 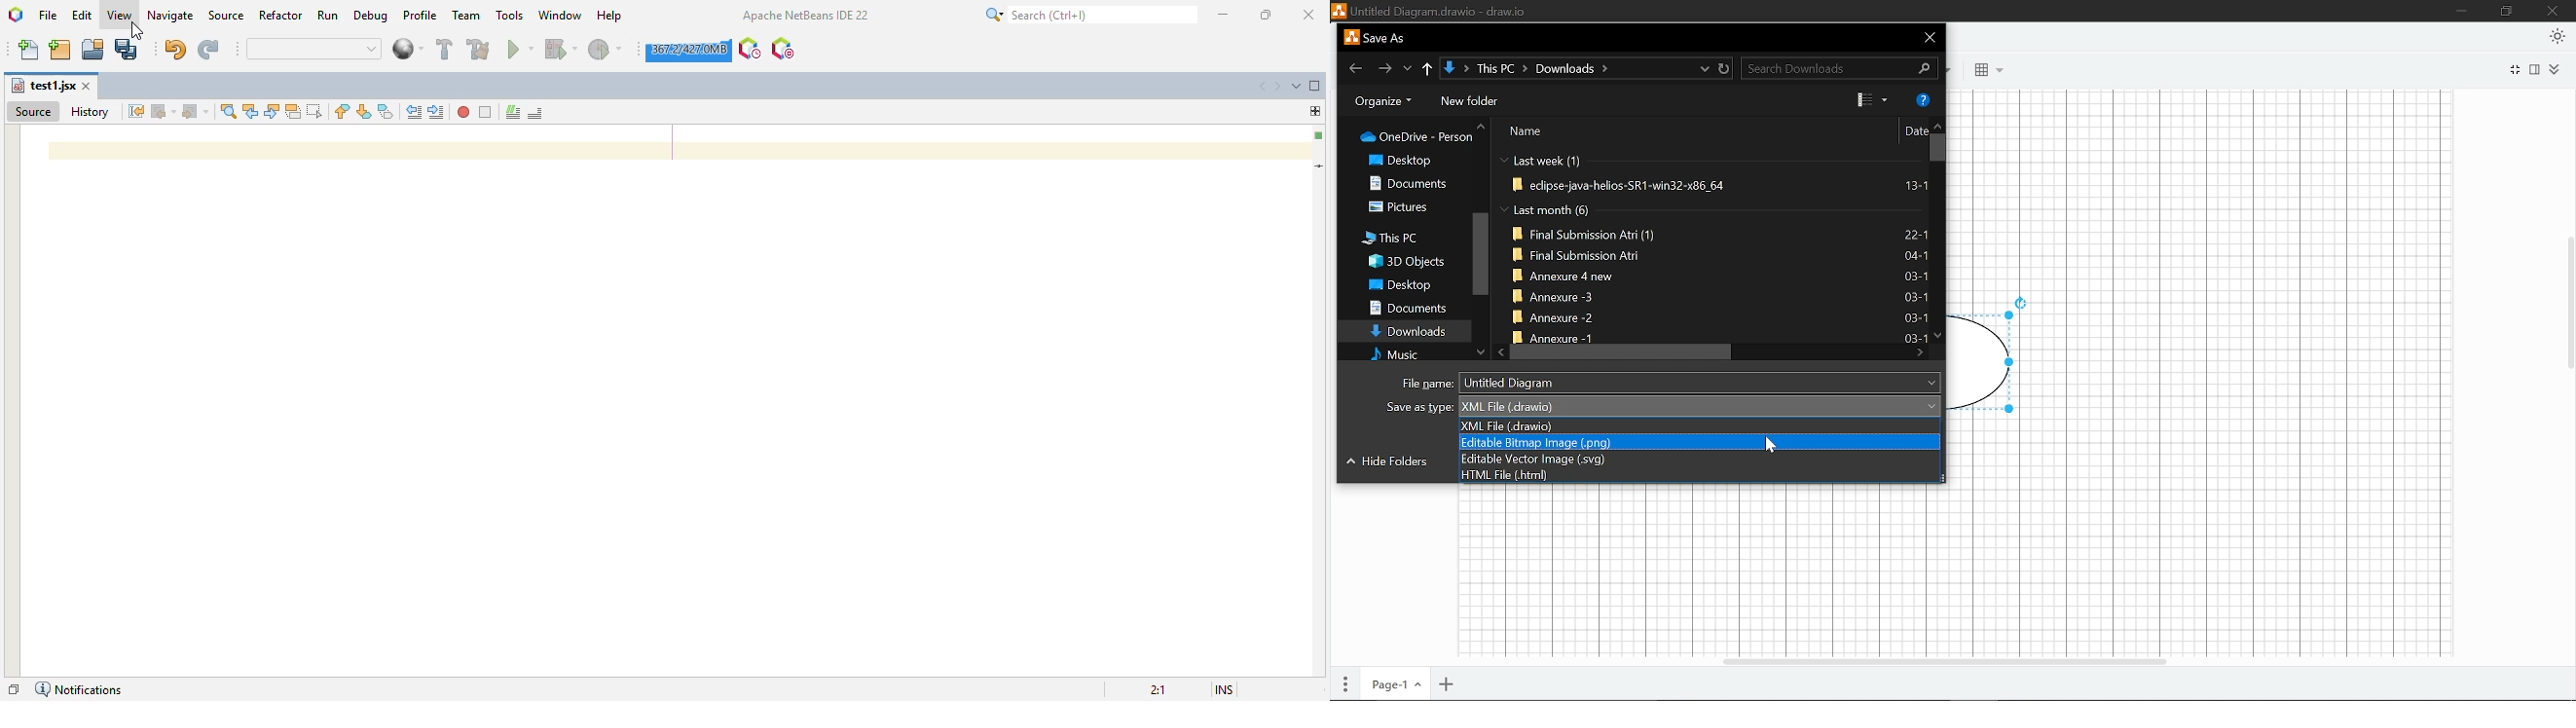 What do you see at coordinates (1705, 68) in the screenshot?
I see `current locations` at bounding box center [1705, 68].